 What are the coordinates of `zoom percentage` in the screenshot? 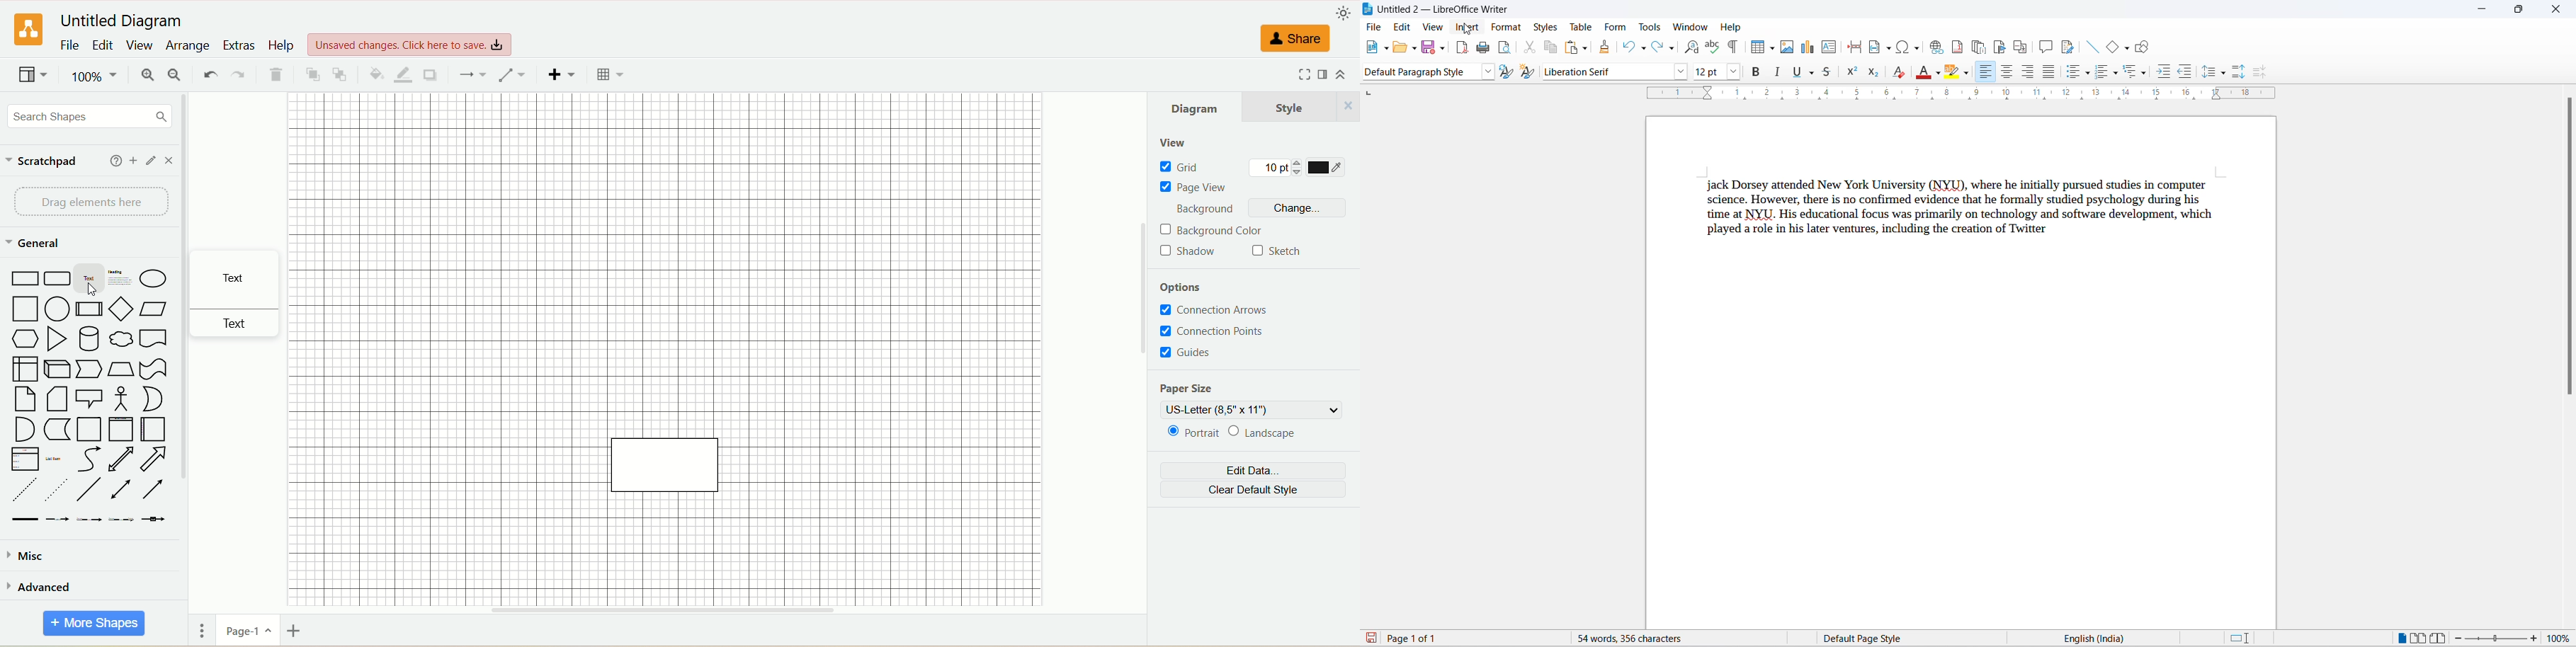 It's located at (2562, 640).